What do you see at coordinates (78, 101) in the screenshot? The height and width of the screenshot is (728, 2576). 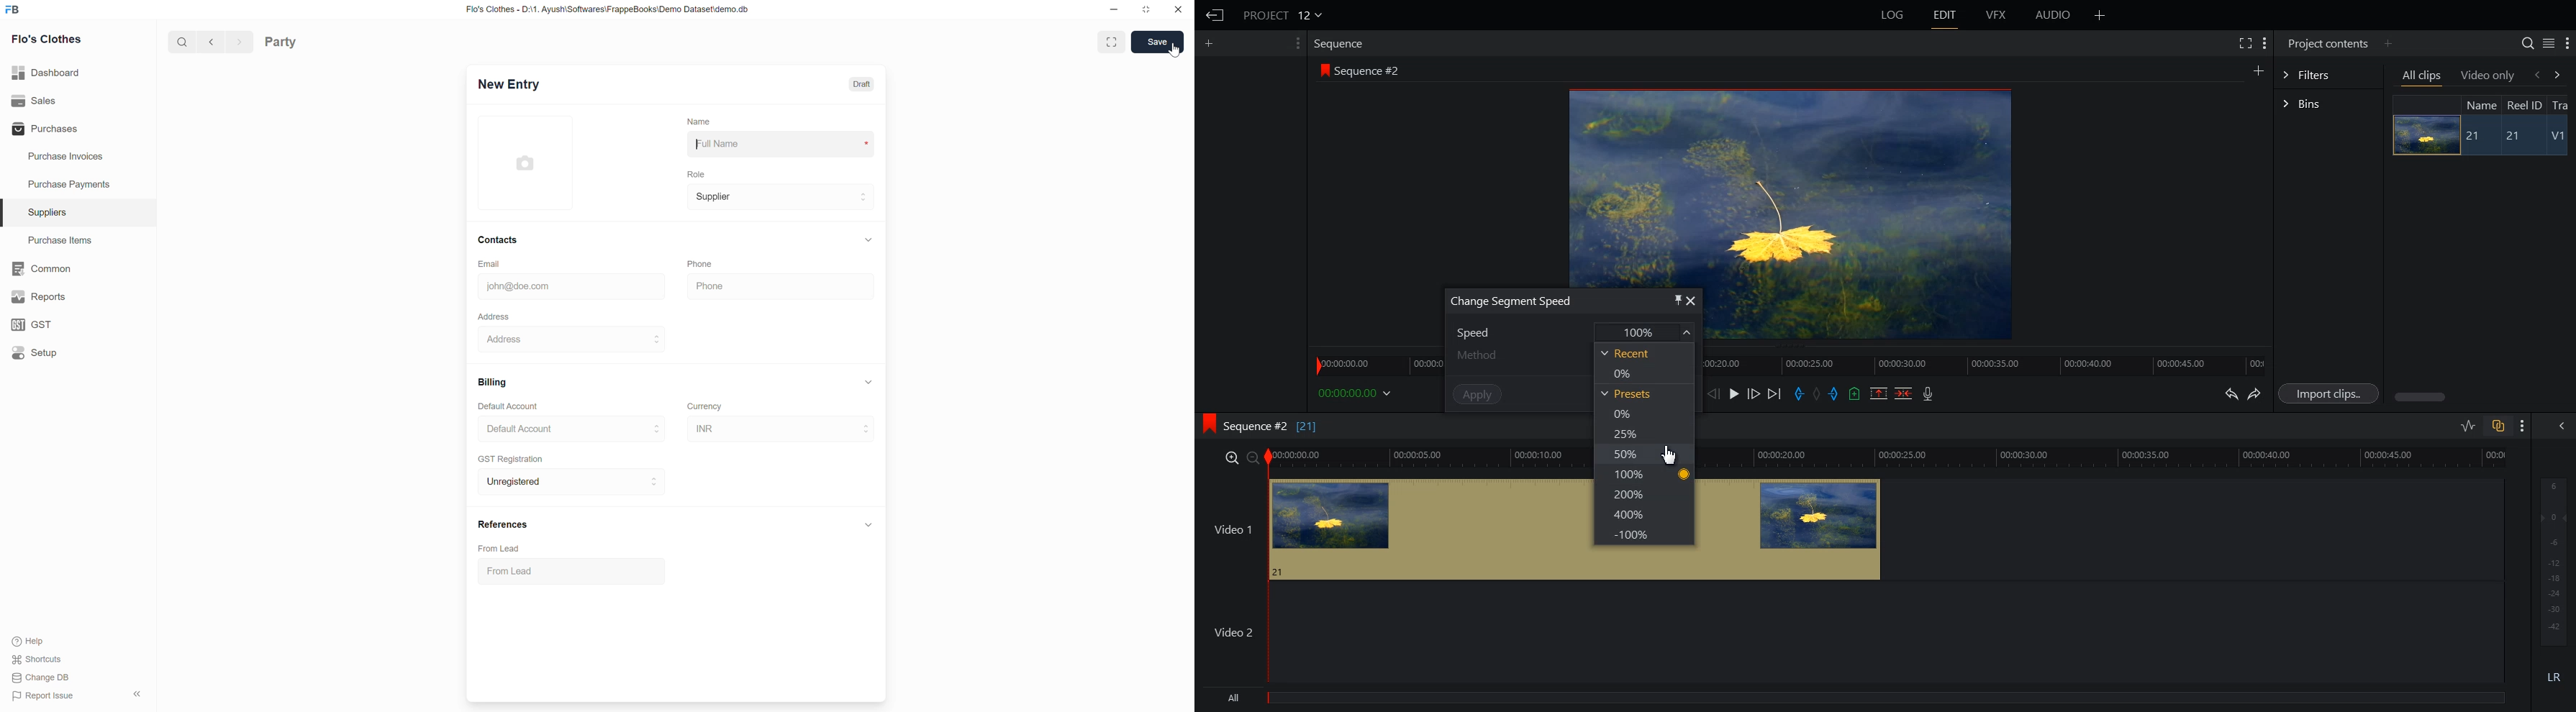 I see `Sales` at bounding box center [78, 101].